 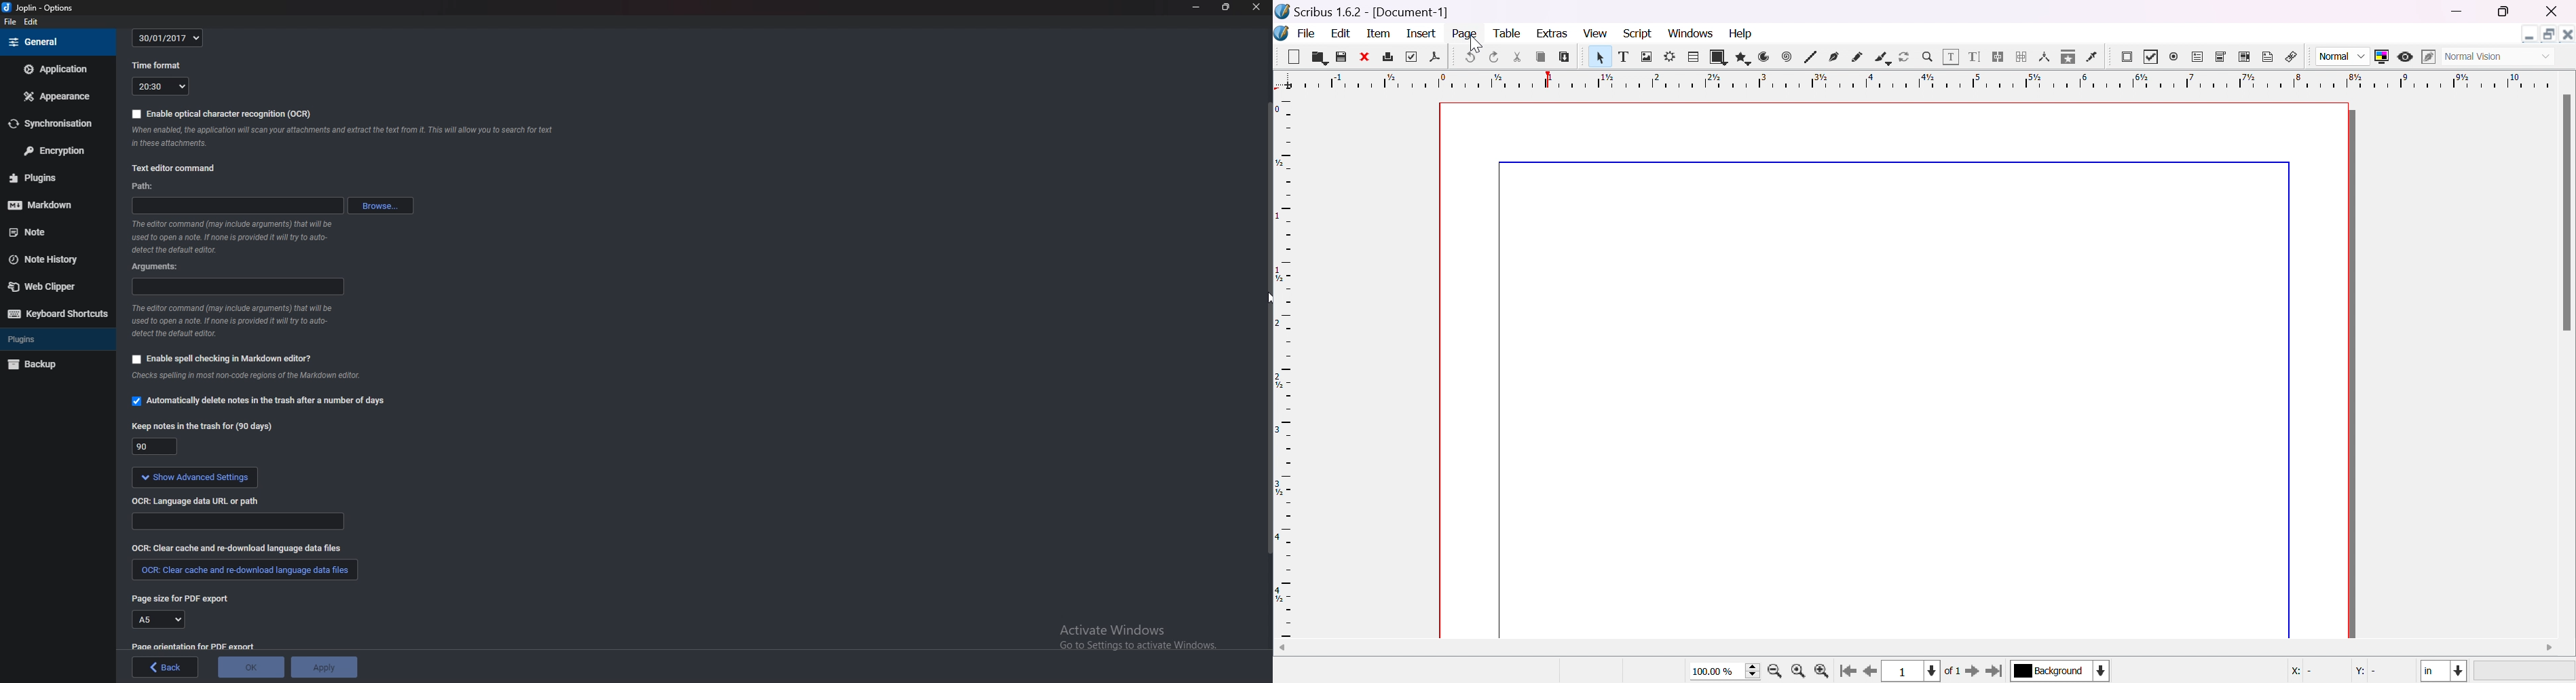 I want to click on save as pdf, so click(x=1440, y=56).